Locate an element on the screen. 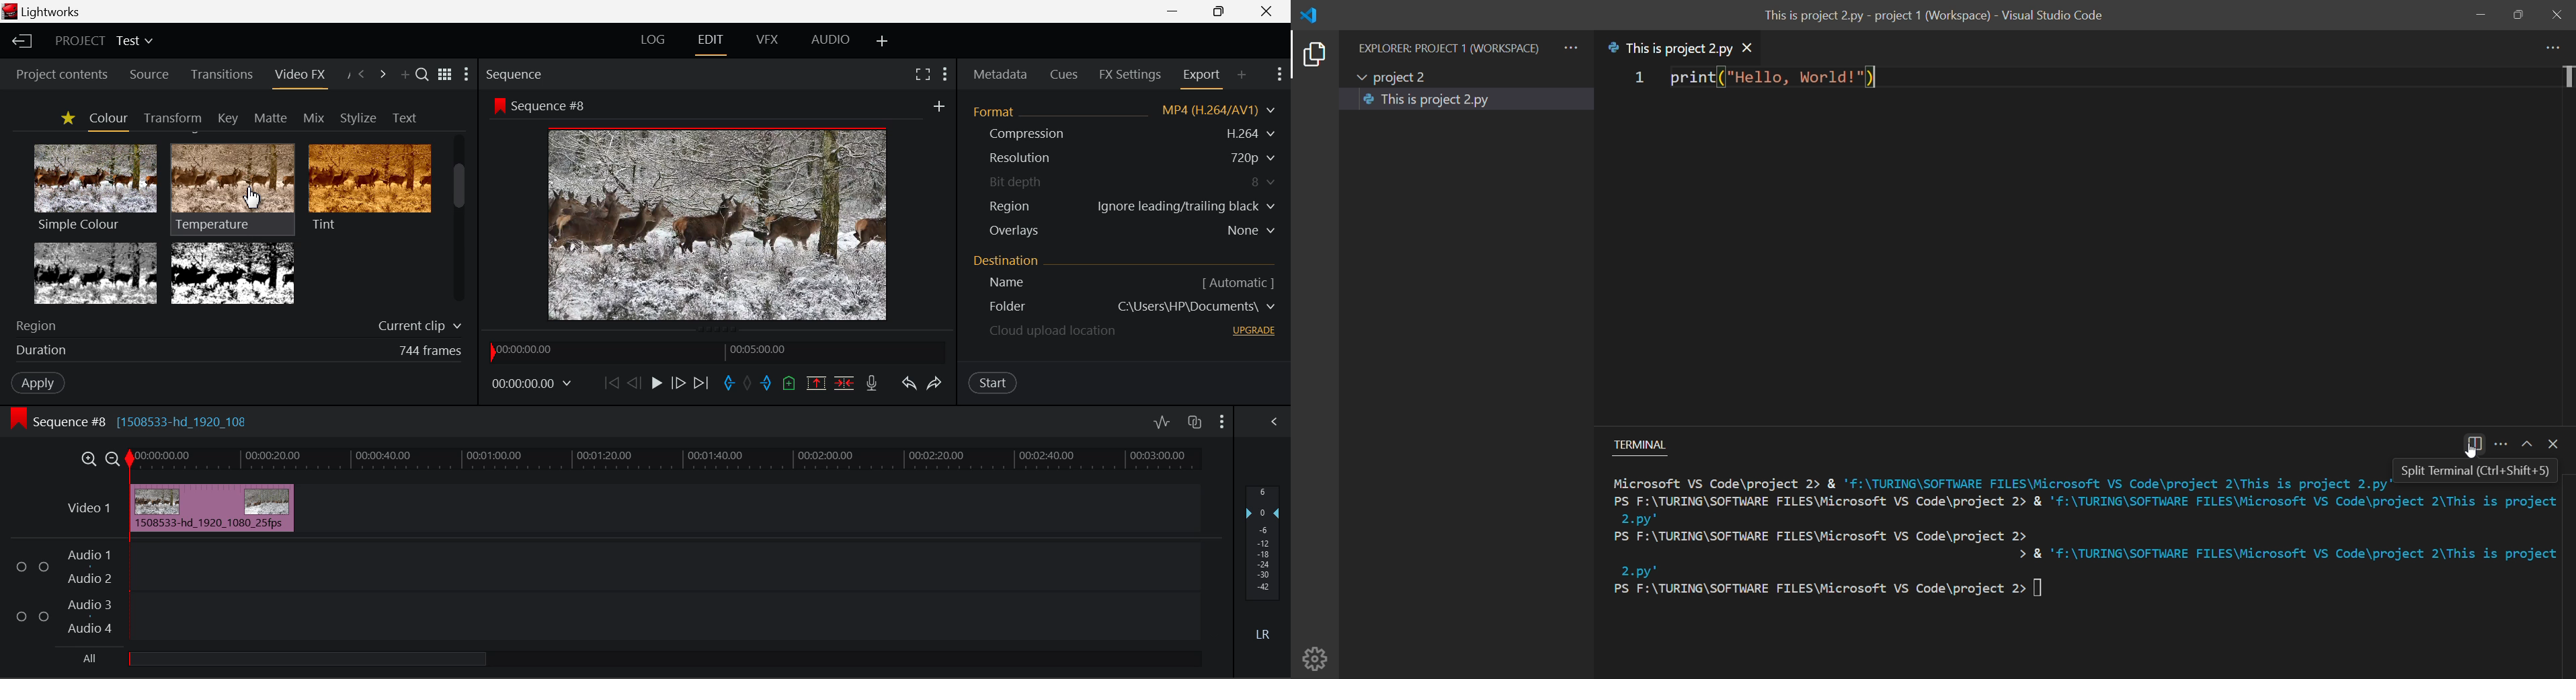 This screenshot has height=700, width=2576. Sequence #8 is located at coordinates (554, 107).